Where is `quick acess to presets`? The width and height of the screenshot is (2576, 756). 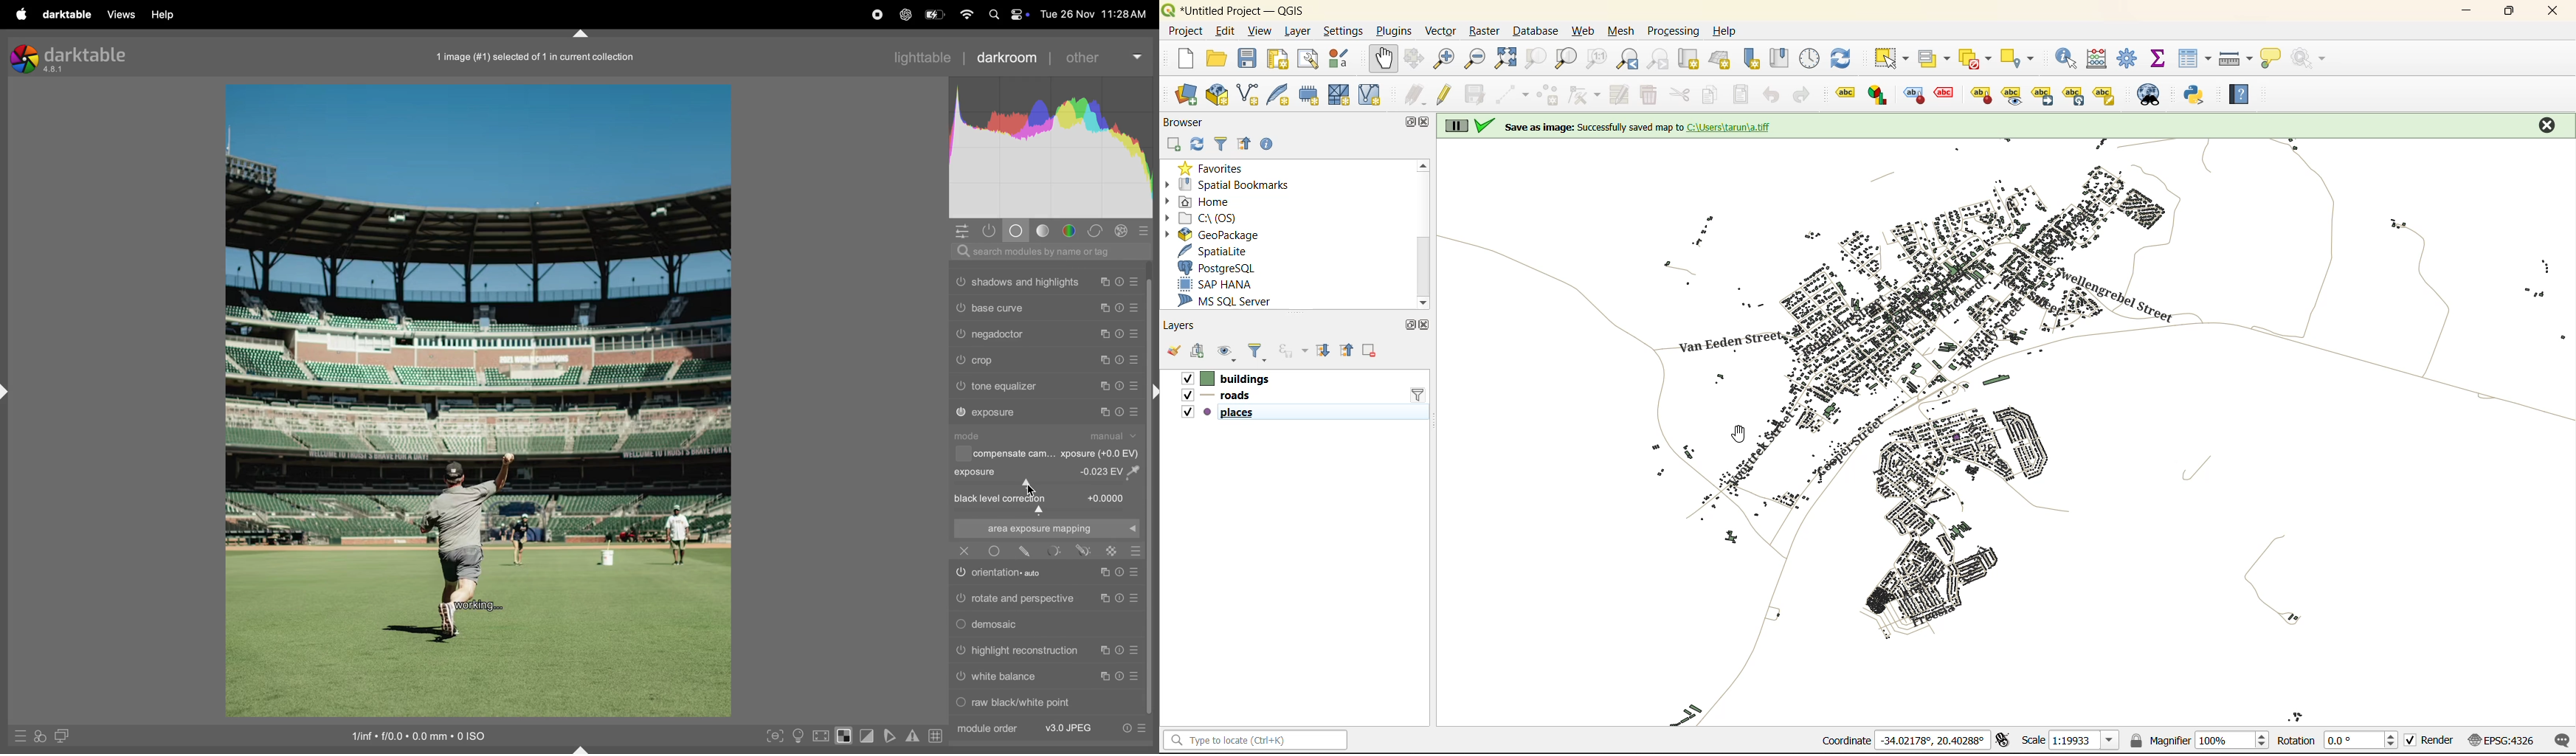 quick acess to presets is located at coordinates (18, 736).